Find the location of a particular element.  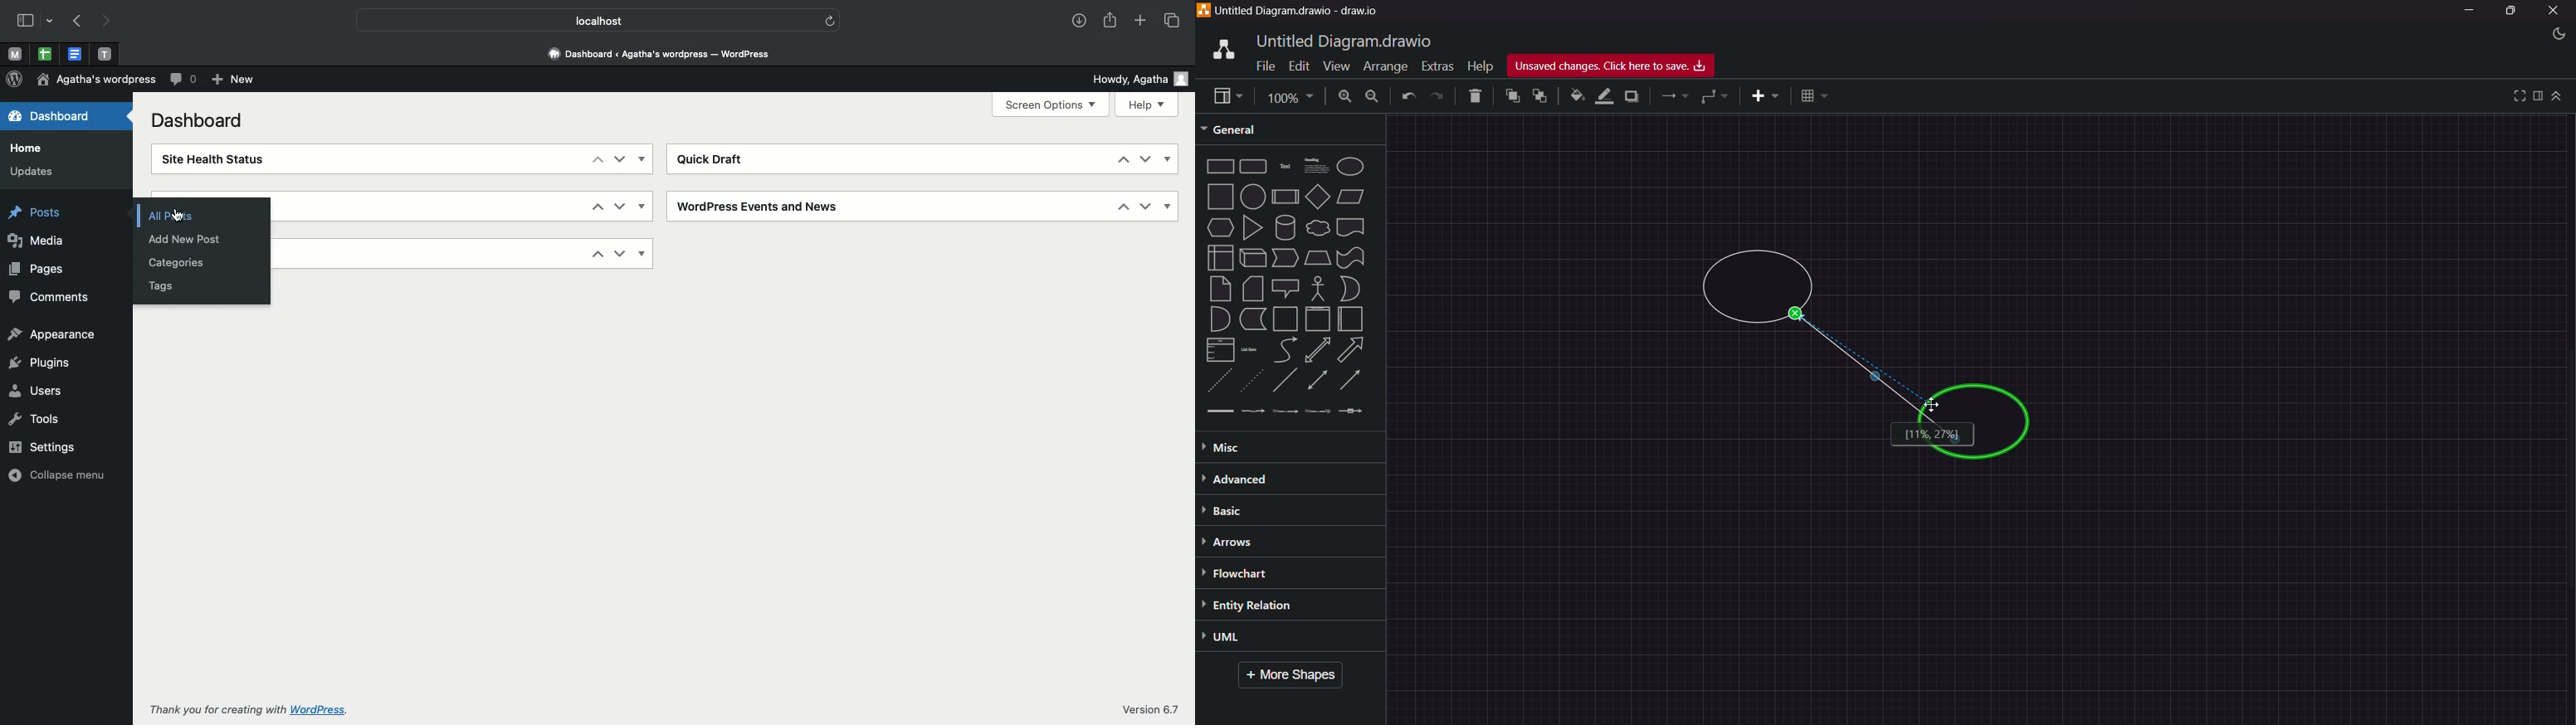

Minimize is located at coordinates (2474, 12).